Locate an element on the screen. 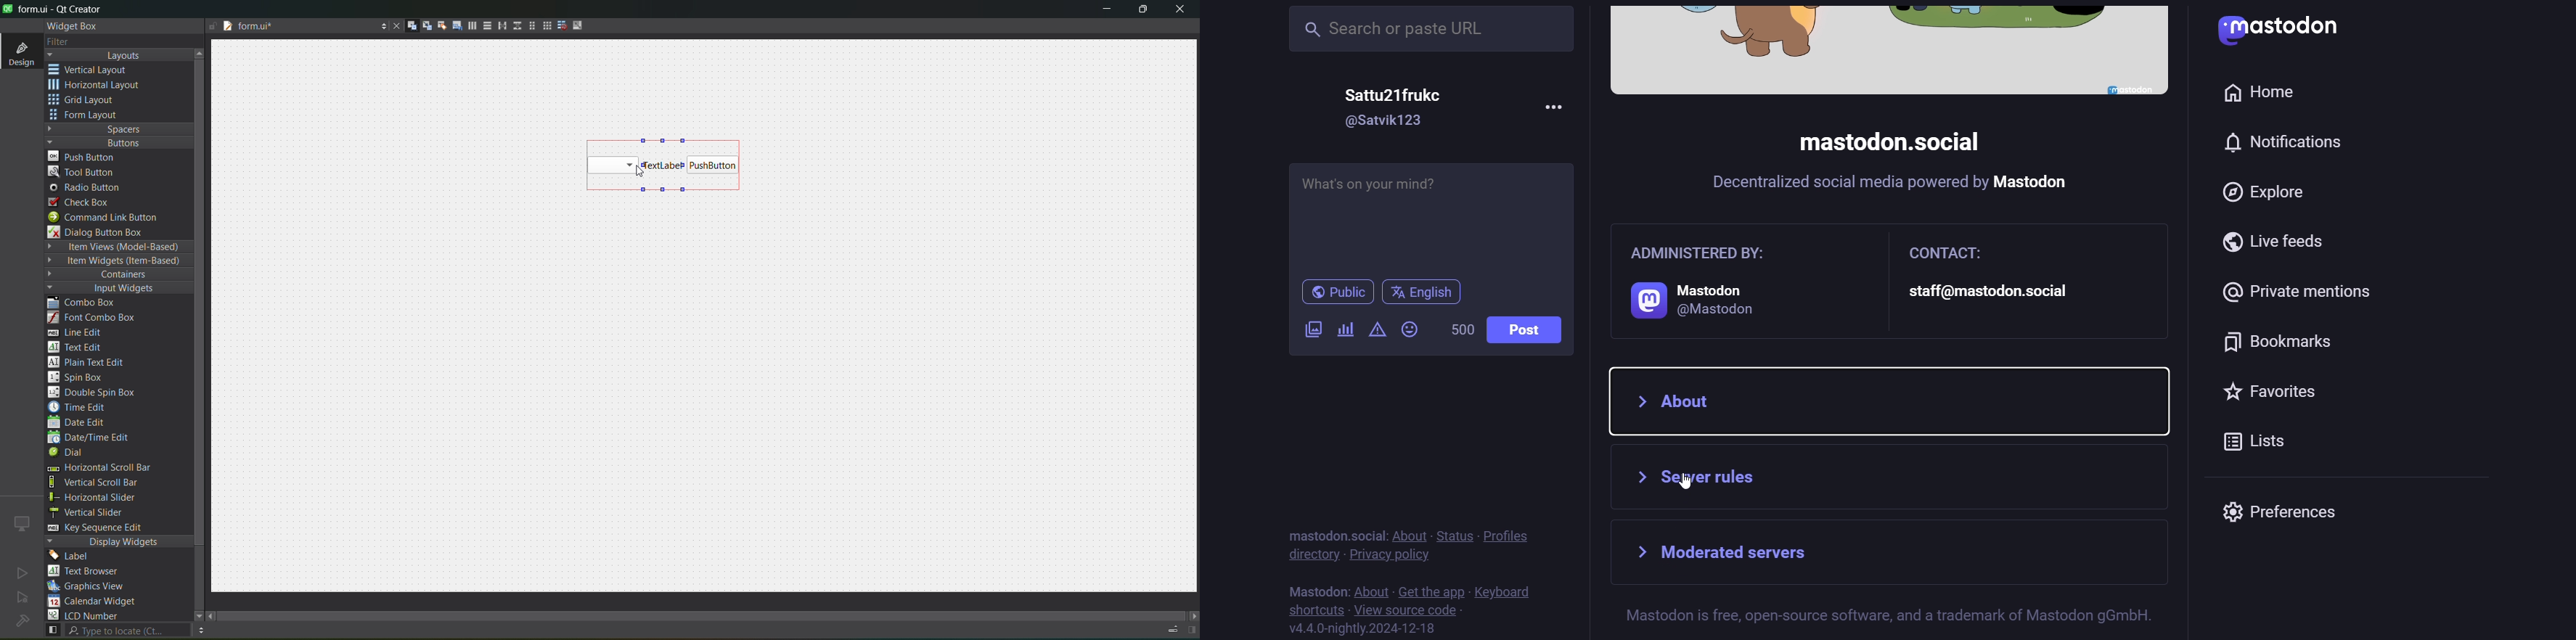 This screenshot has height=644, width=2576. move down is located at coordinates (193, 614).